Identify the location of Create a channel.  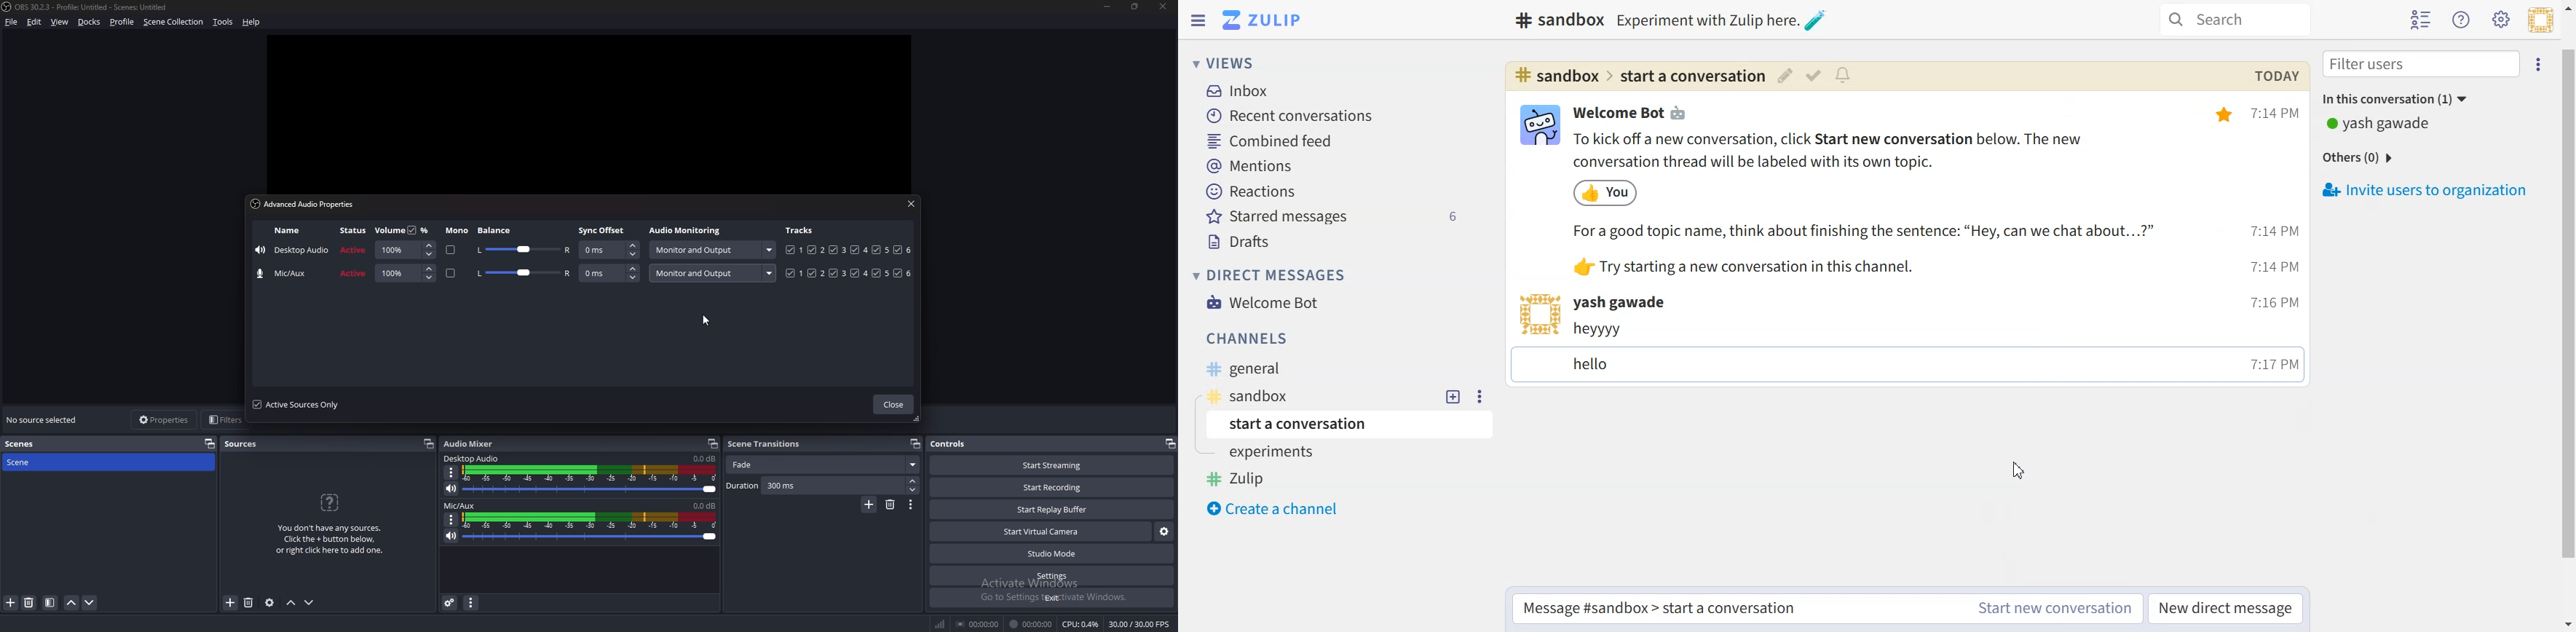
(1278, 509).